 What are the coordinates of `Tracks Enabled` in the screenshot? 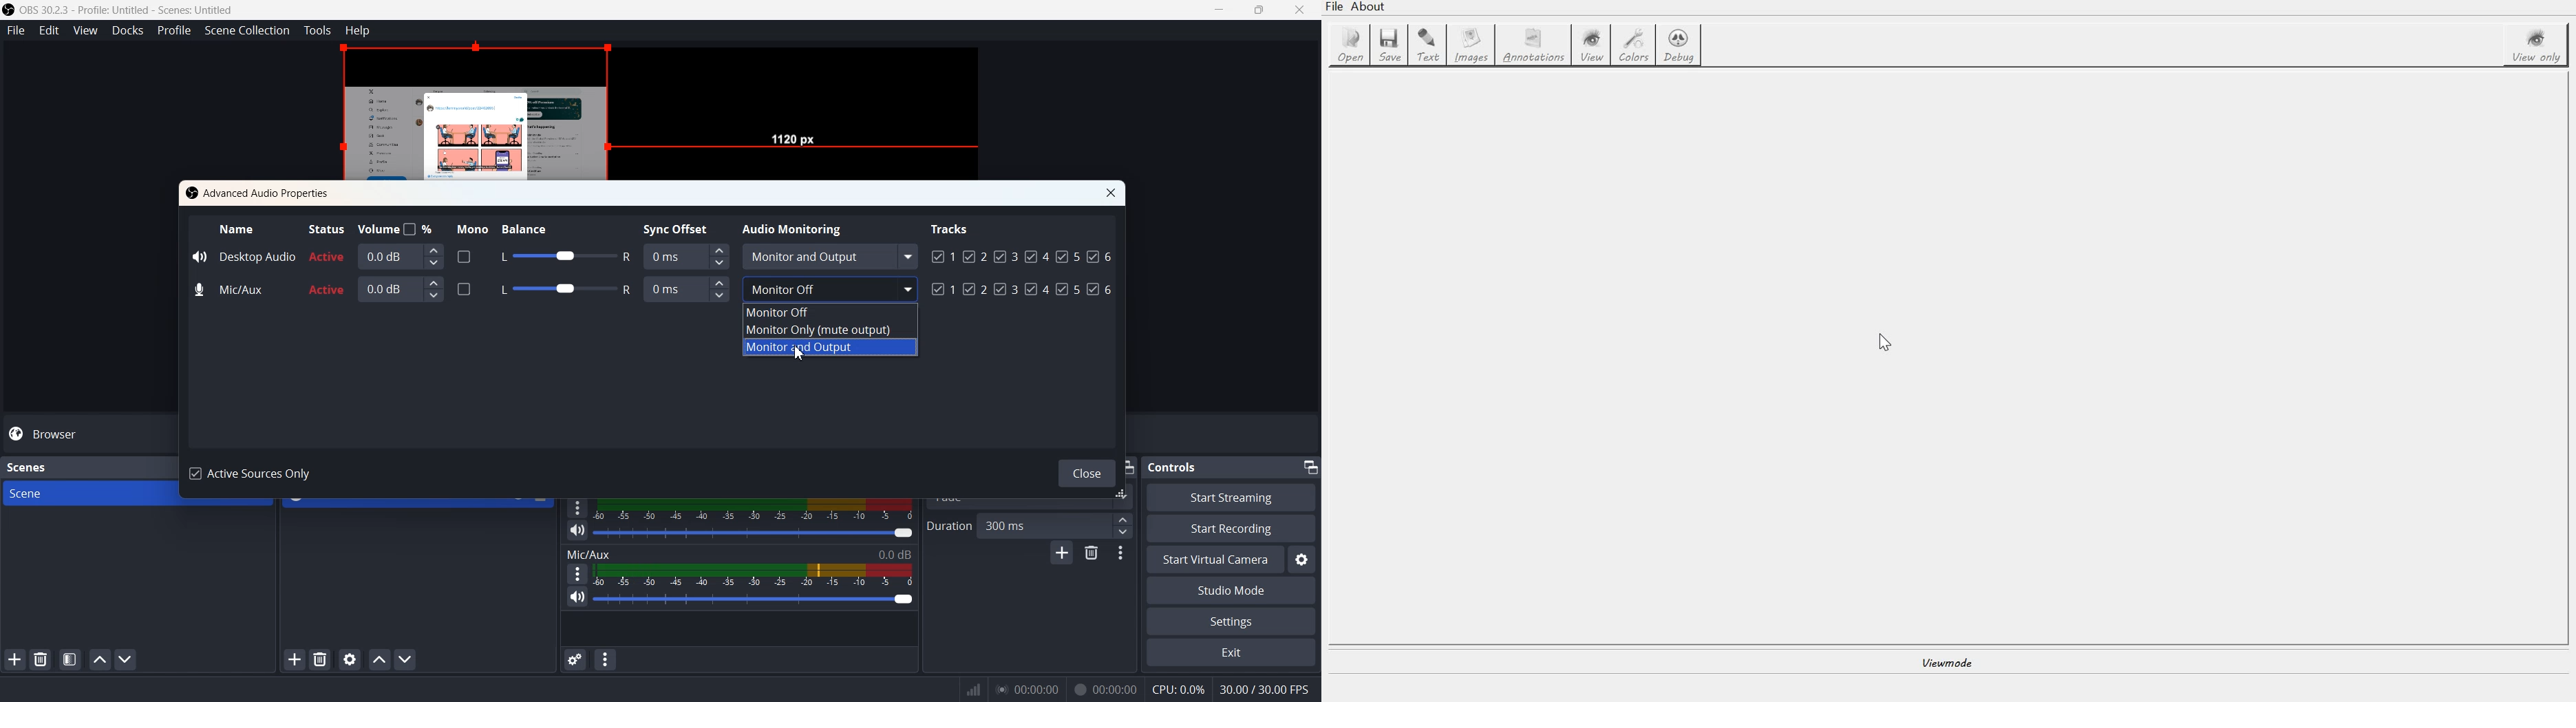 It's located at (1022, 270).